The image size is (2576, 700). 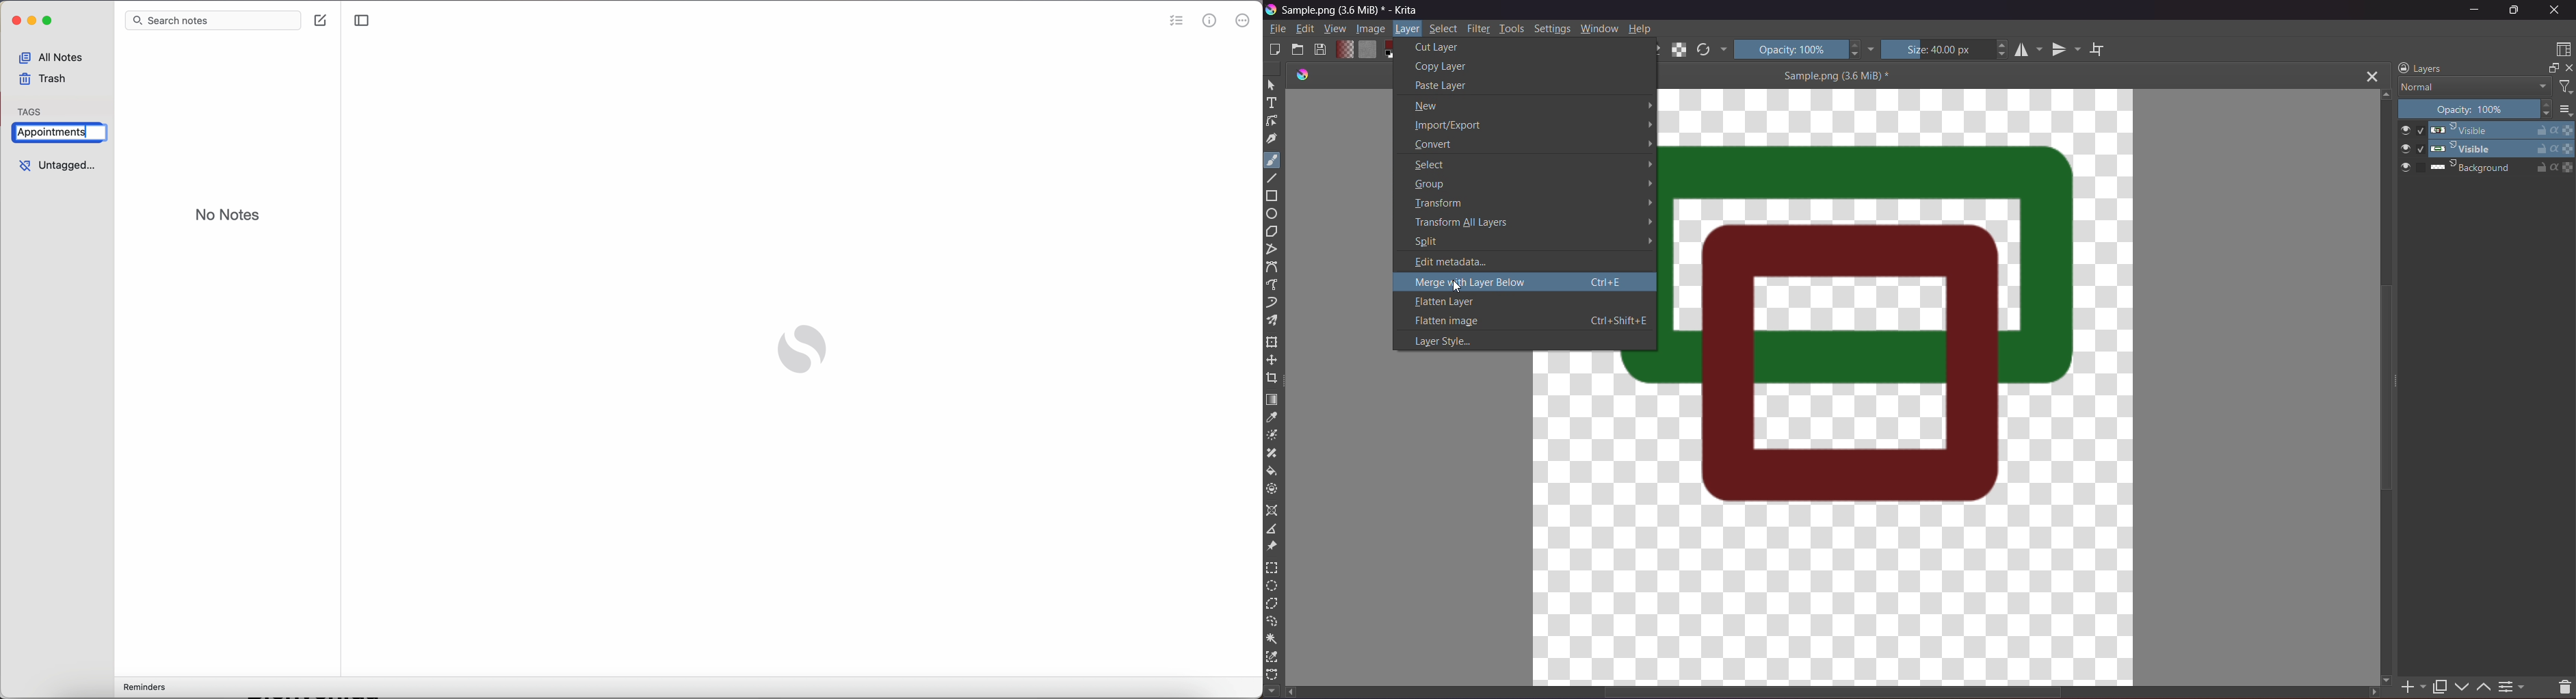 What do you see at coordinates (1454, 285) in the screenshot?
I see `Cursor` at bounding box center [1454, 285].